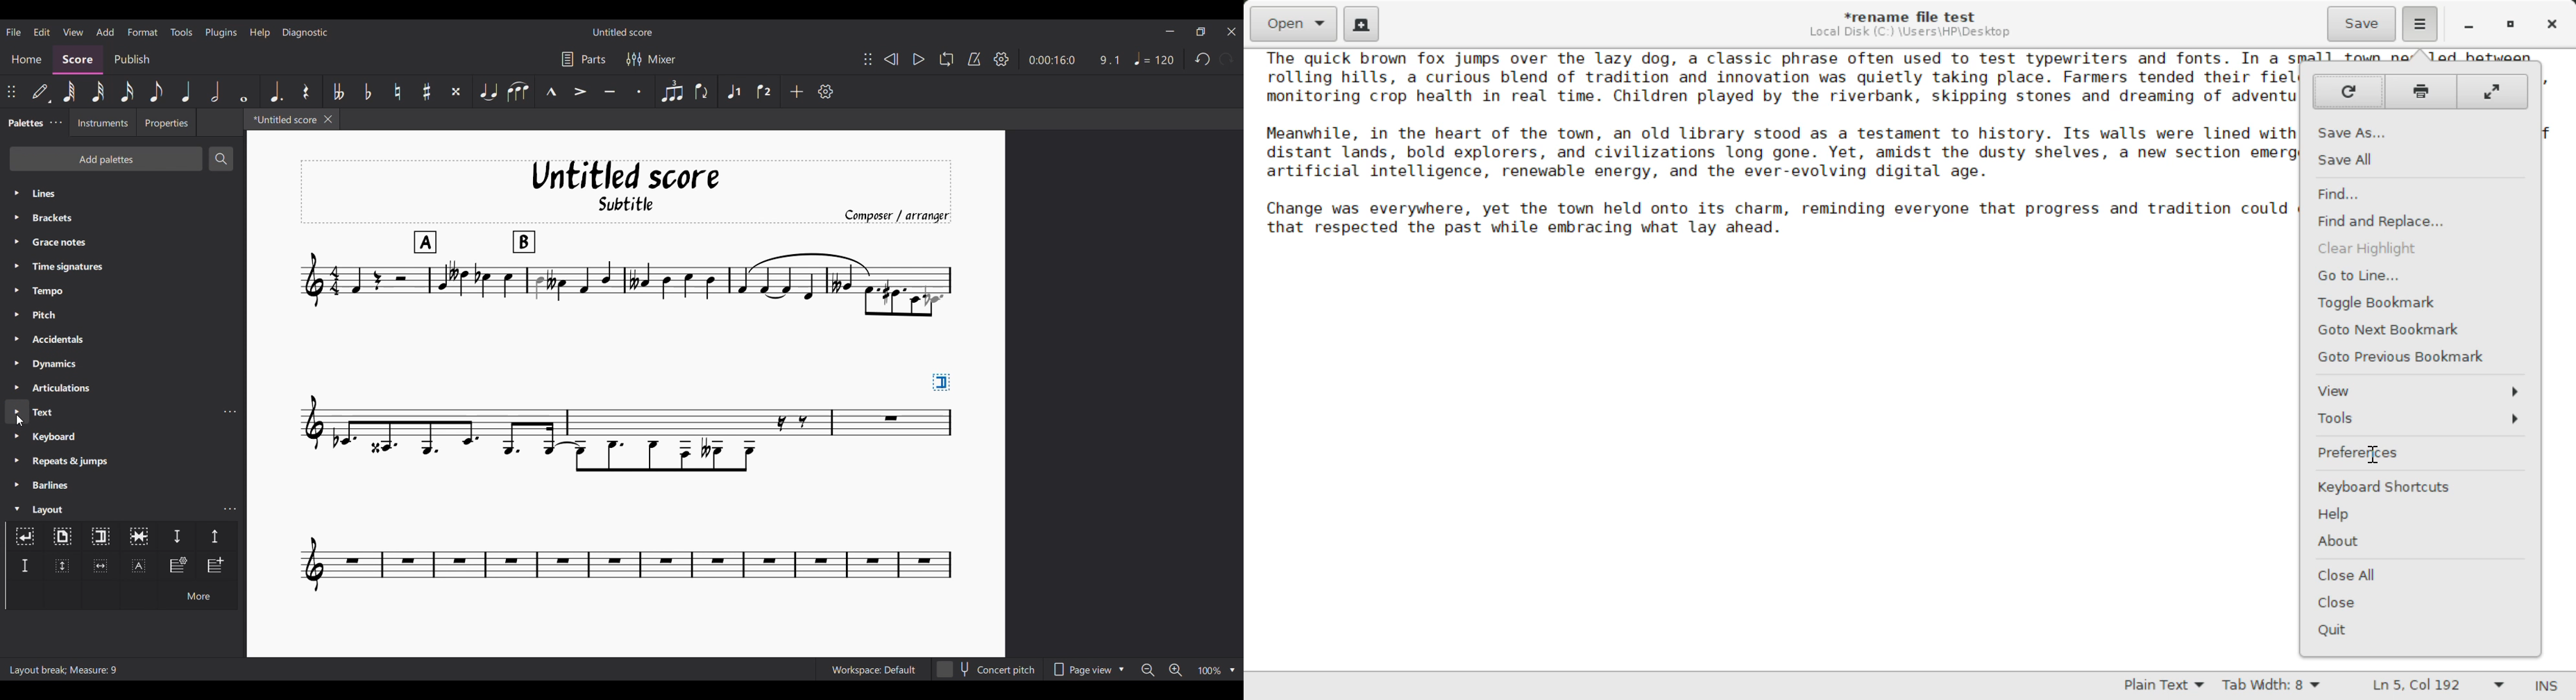 This screenshot has height=700, width=2576. Describe the element at coordinates (2416, 222) in the screenshot. I see `Find and Replace...` at that location.